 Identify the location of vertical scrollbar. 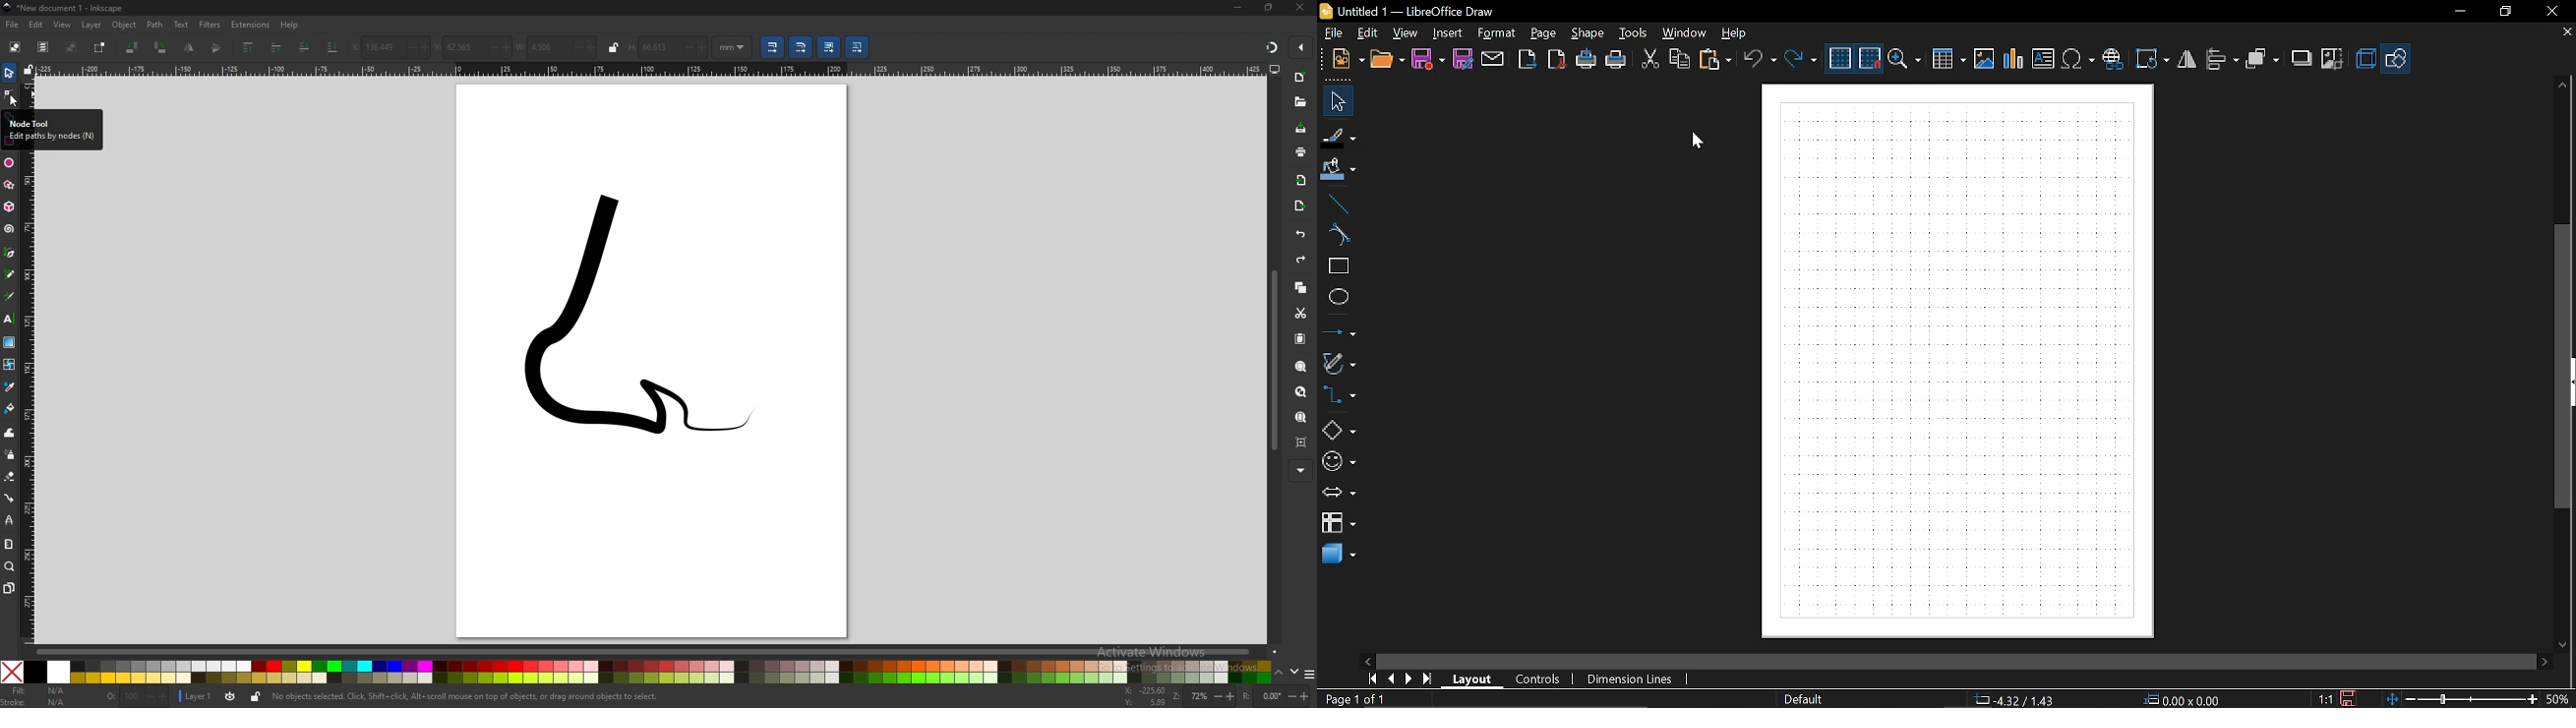
(2565, 367).